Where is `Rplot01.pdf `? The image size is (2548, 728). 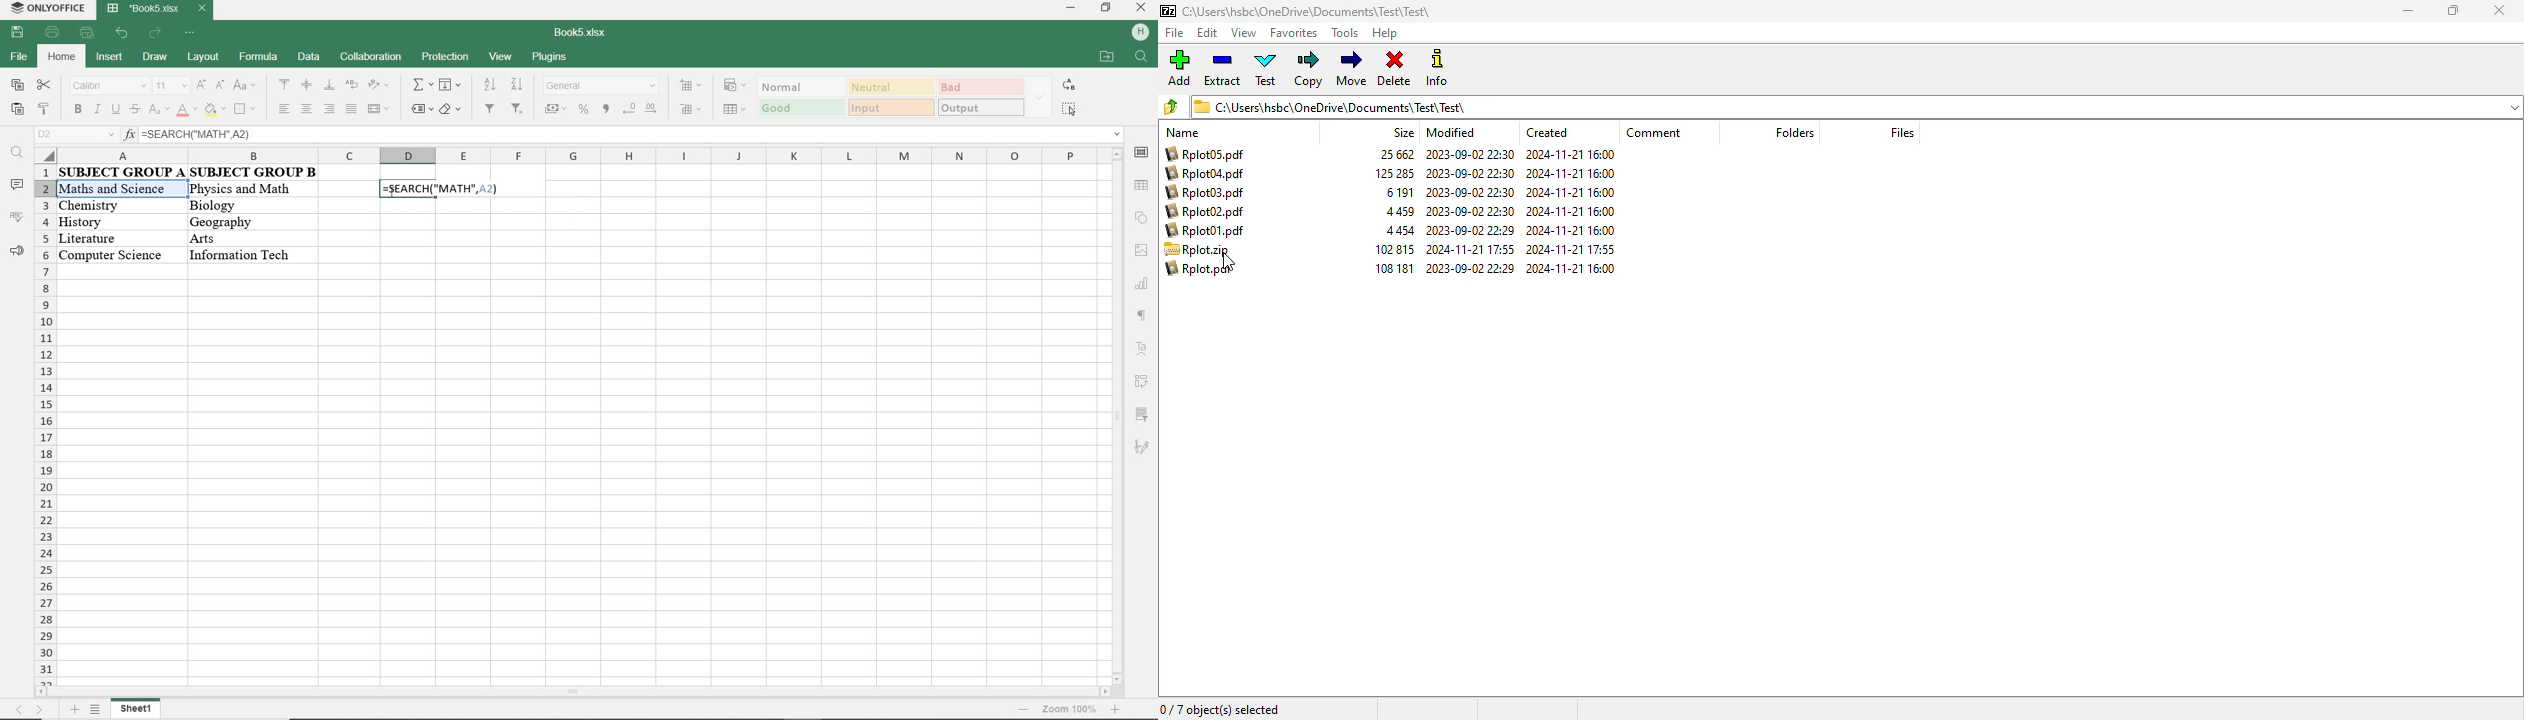
Rplot01.pdf  is located at coordinates (1213, 232).